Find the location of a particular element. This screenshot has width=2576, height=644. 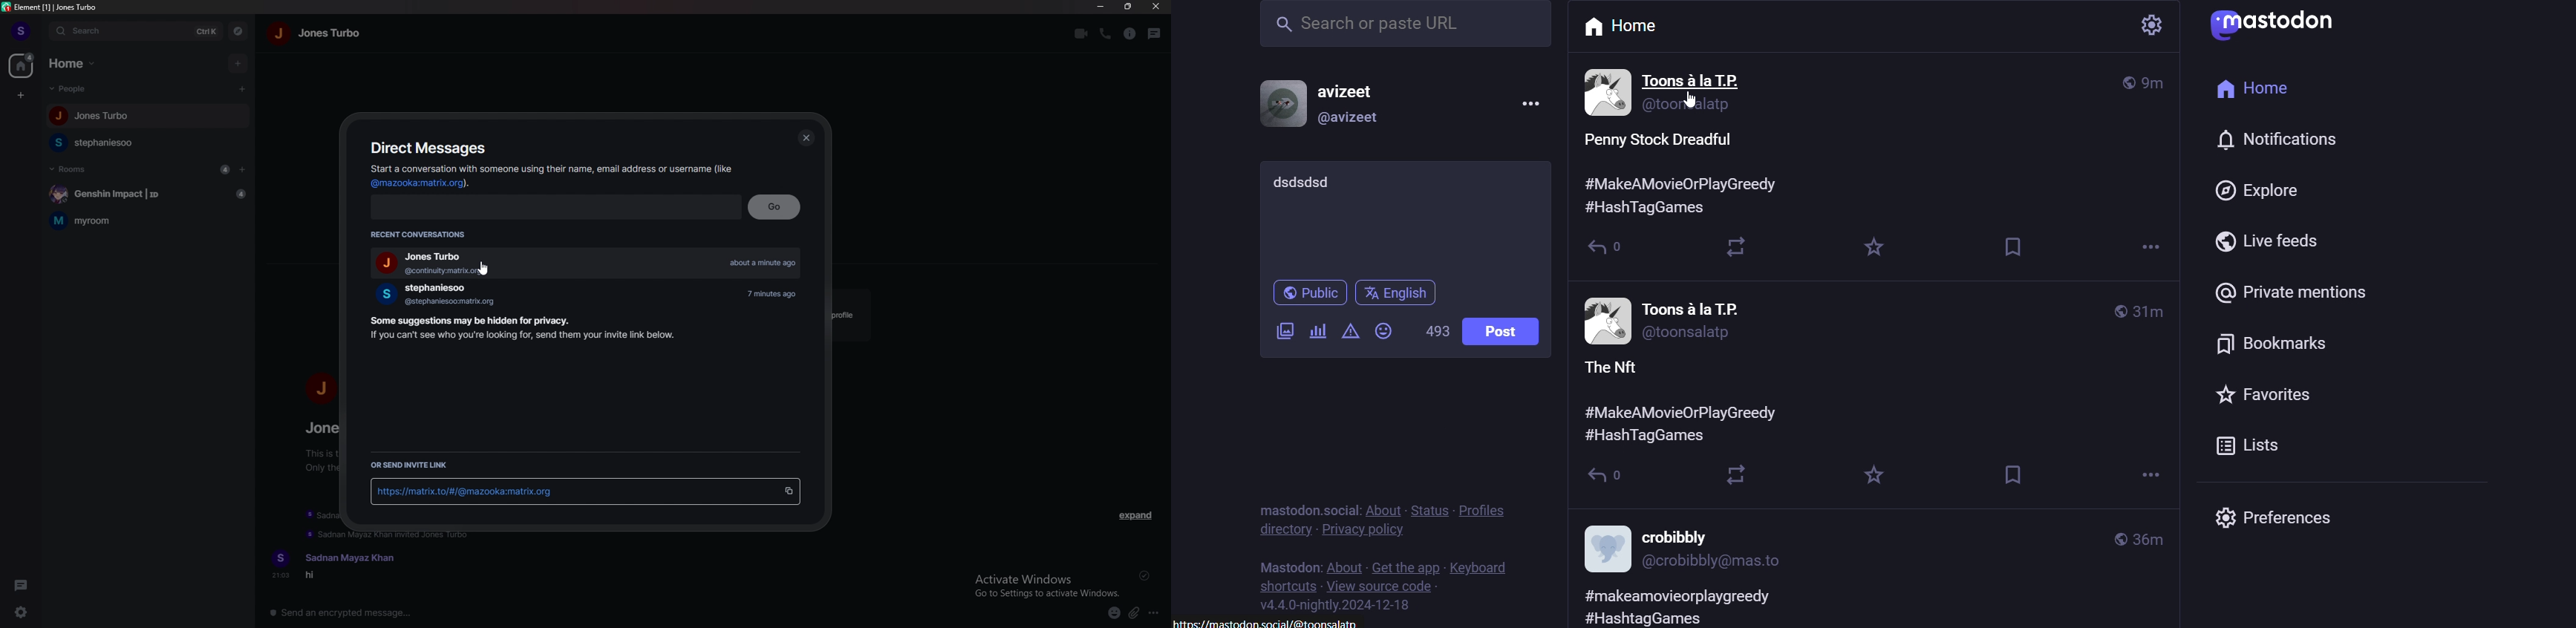

bookmark is located at coordinates (2011, 249).